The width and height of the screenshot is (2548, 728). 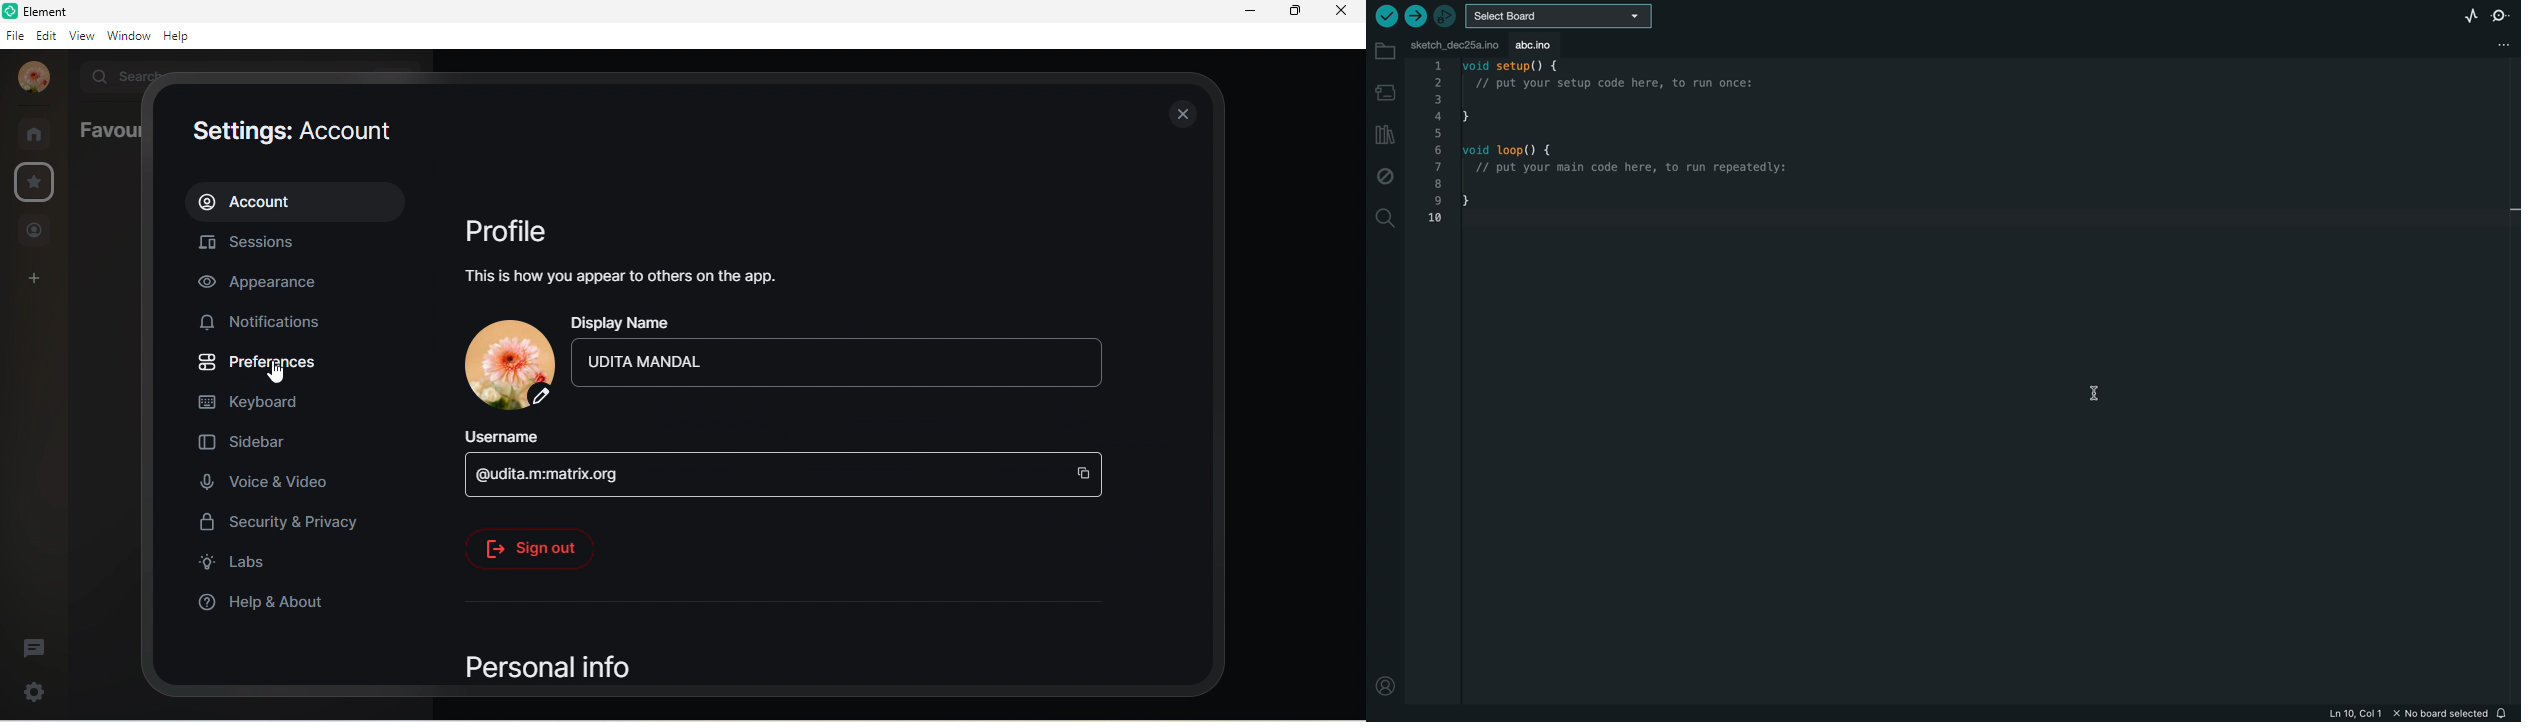 What do you see at coordinates (1385, 176) in the screenshot?
I see `debug` at bounding box center [1385, 176].